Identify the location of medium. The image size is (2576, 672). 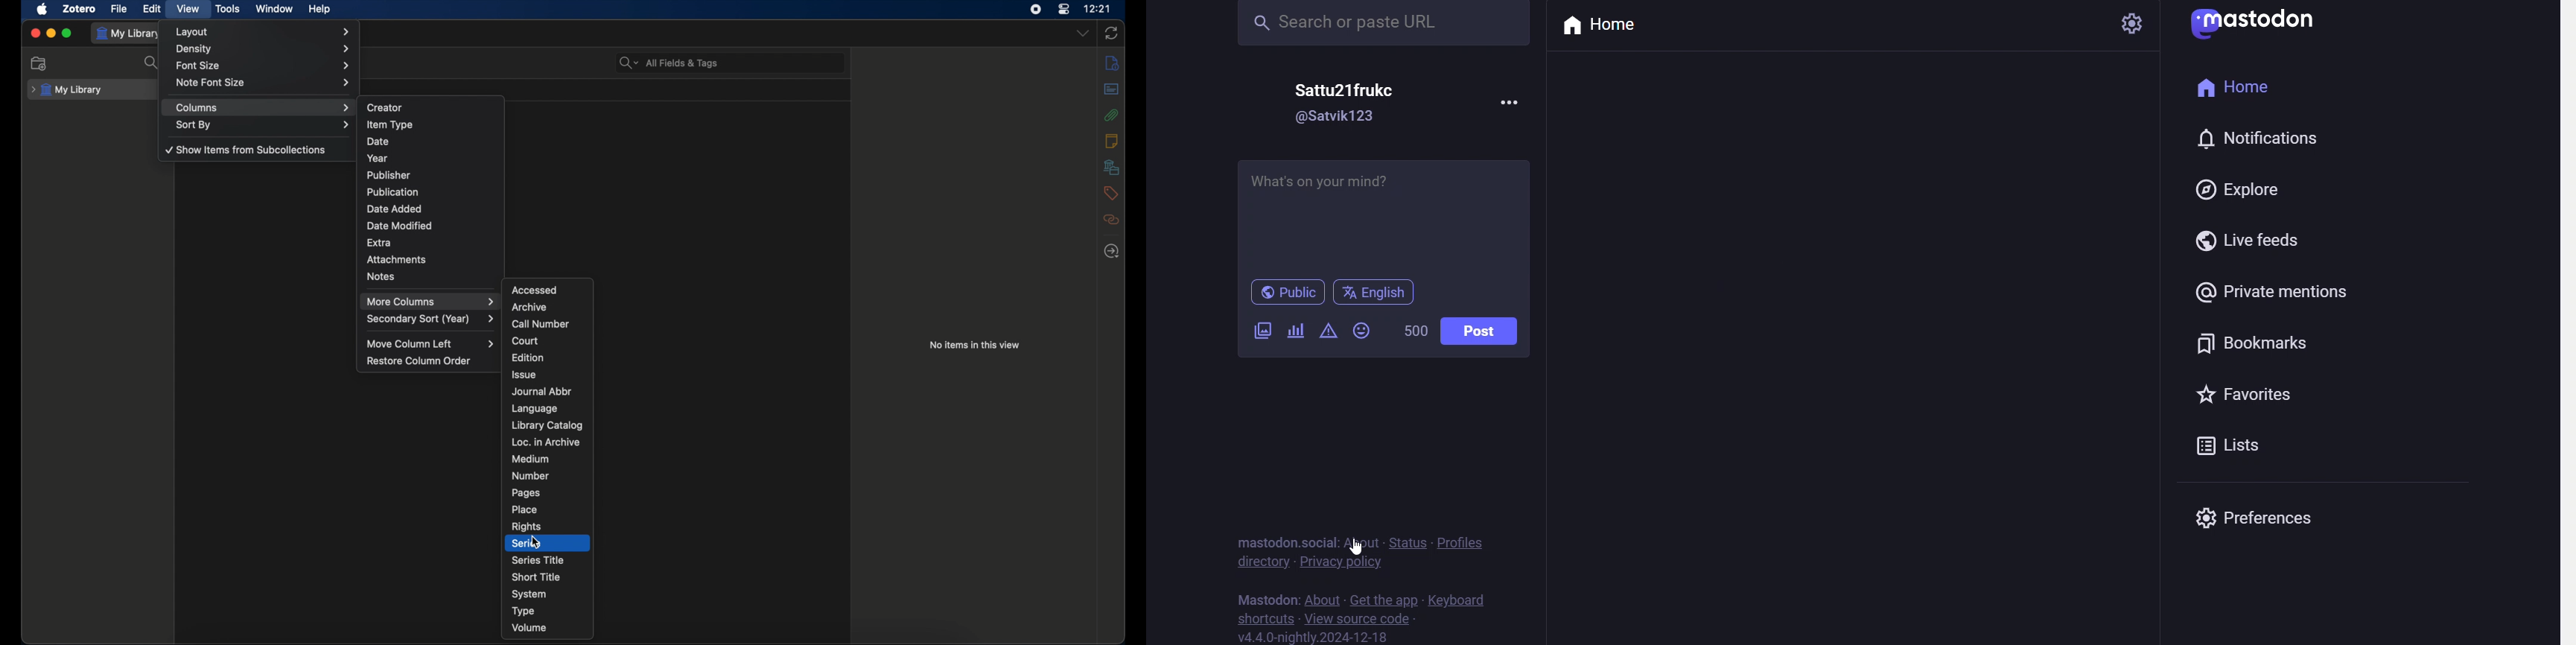
(530, 459).